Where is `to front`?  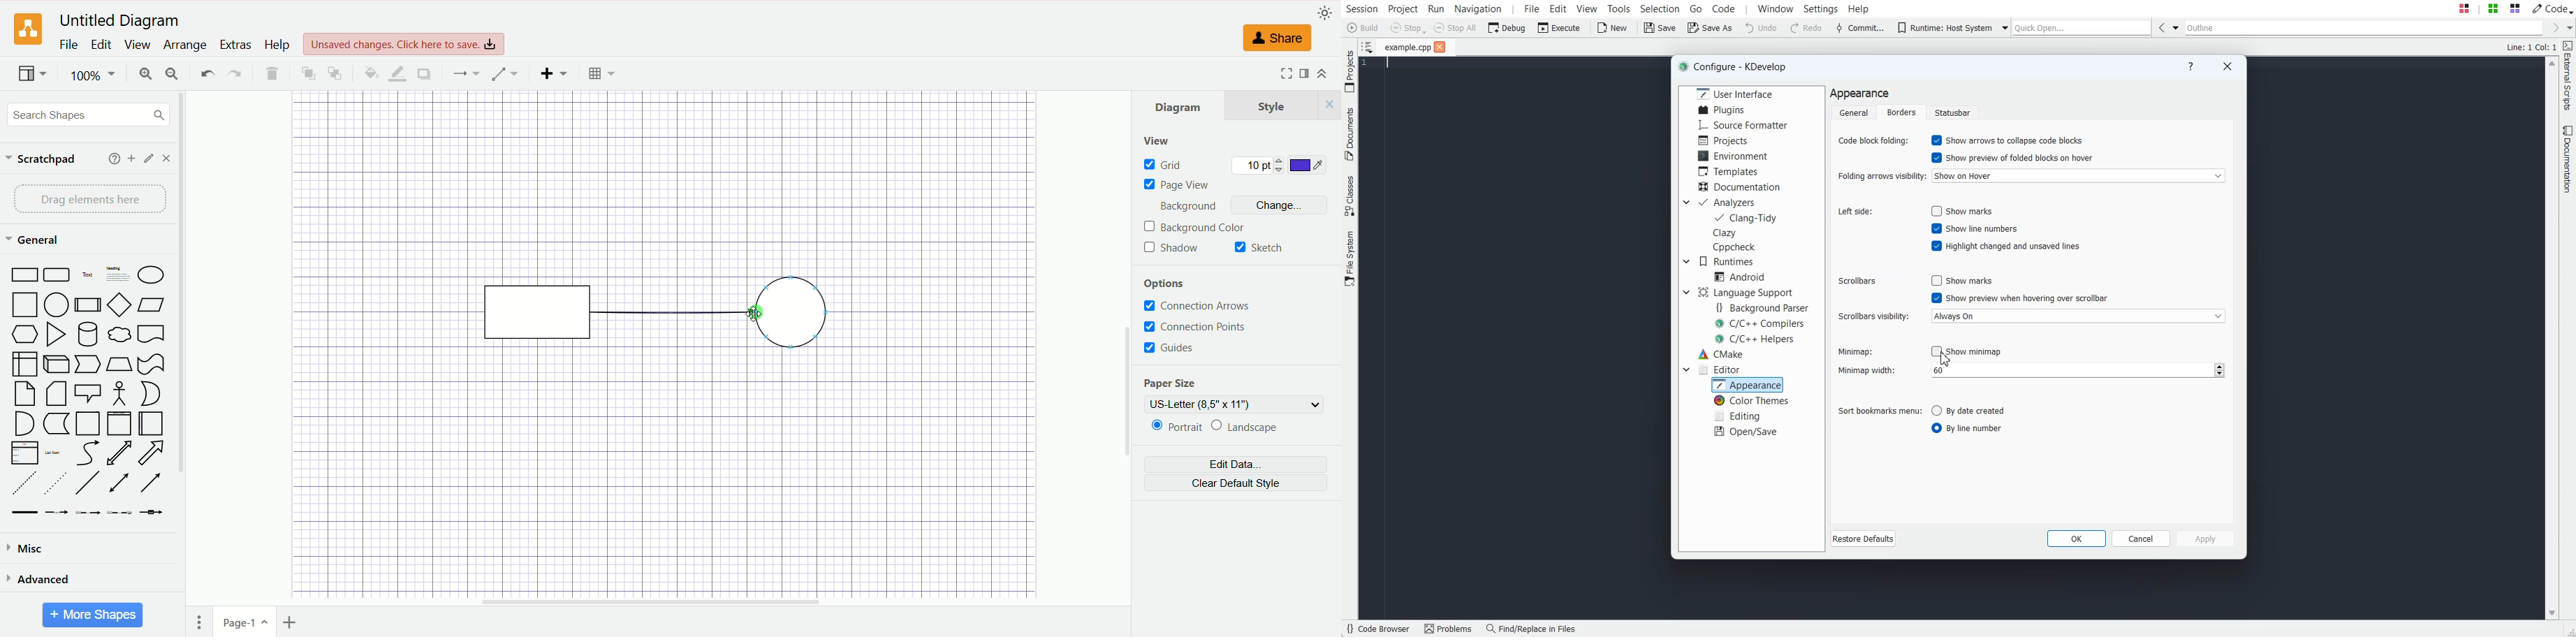
to front is located at coordinates (307, 72).